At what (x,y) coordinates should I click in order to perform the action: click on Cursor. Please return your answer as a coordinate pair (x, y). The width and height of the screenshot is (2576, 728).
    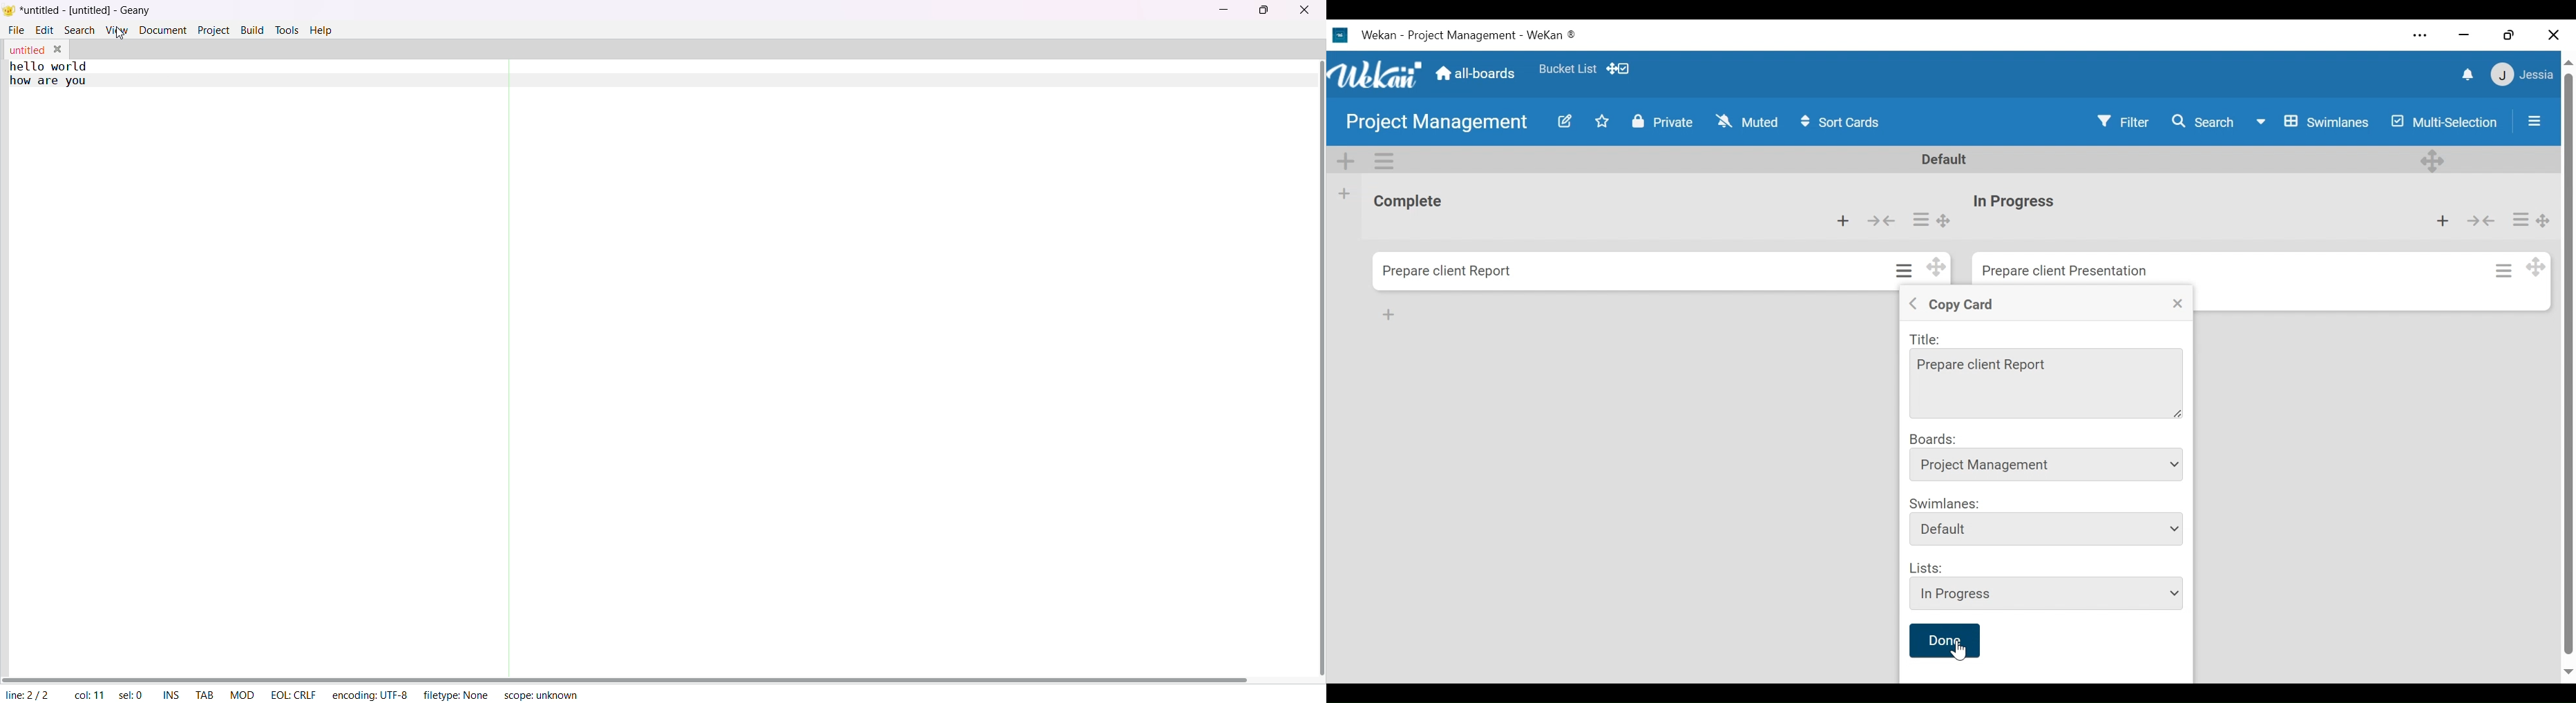
    Looking at the image, I should click on (1958, 650).